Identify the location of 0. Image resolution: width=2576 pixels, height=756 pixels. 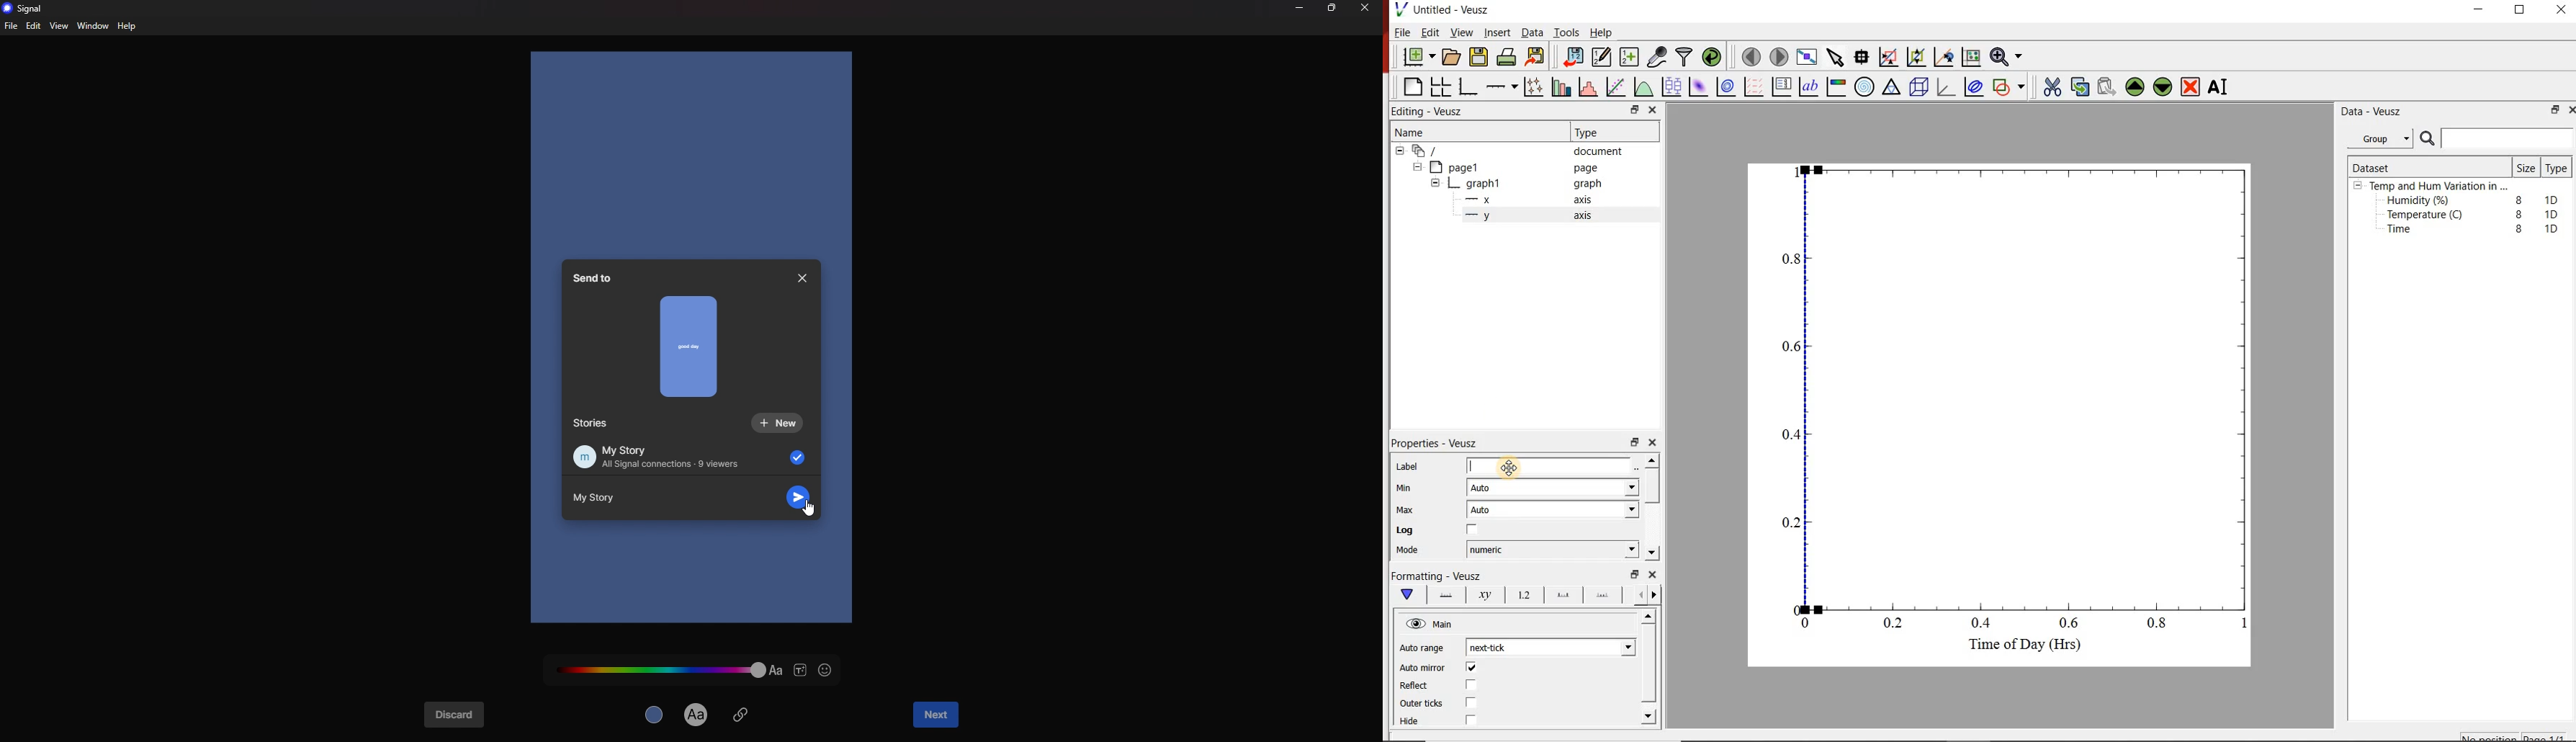
(1792, 608).